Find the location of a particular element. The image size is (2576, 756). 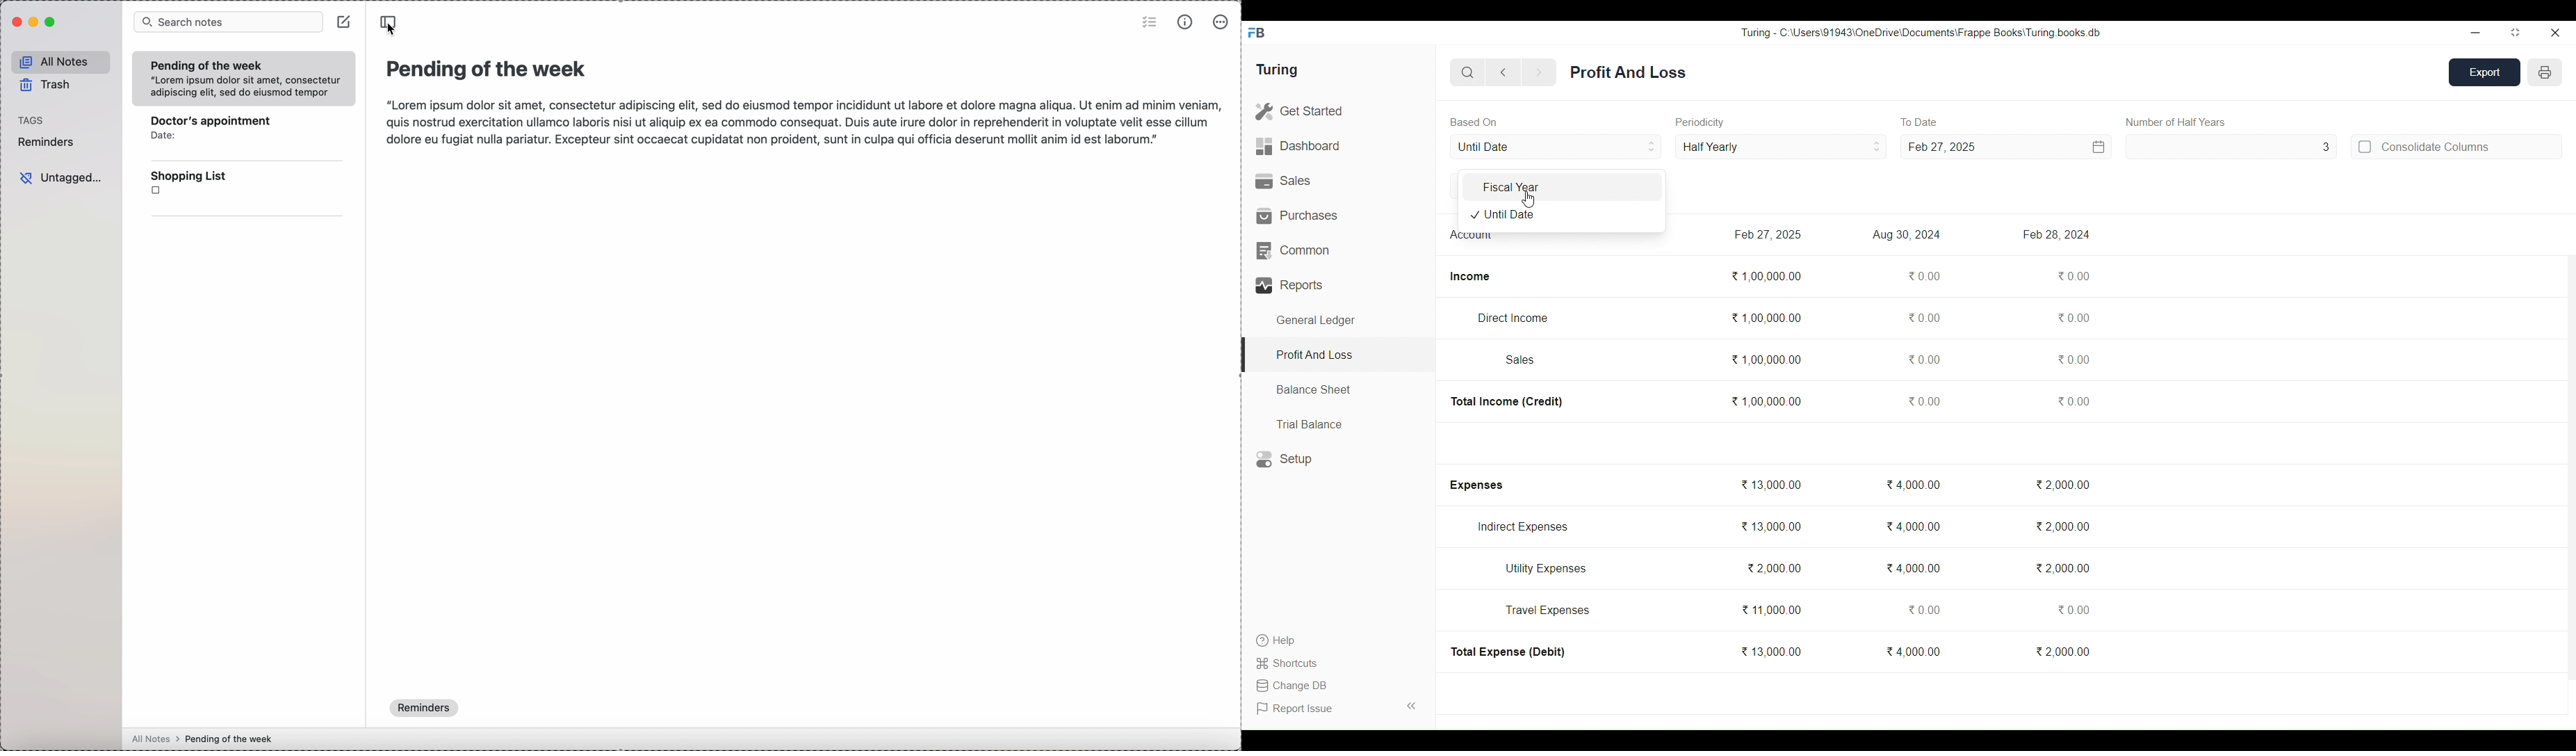

13,000.00 is located at coordinates (1770, 484).